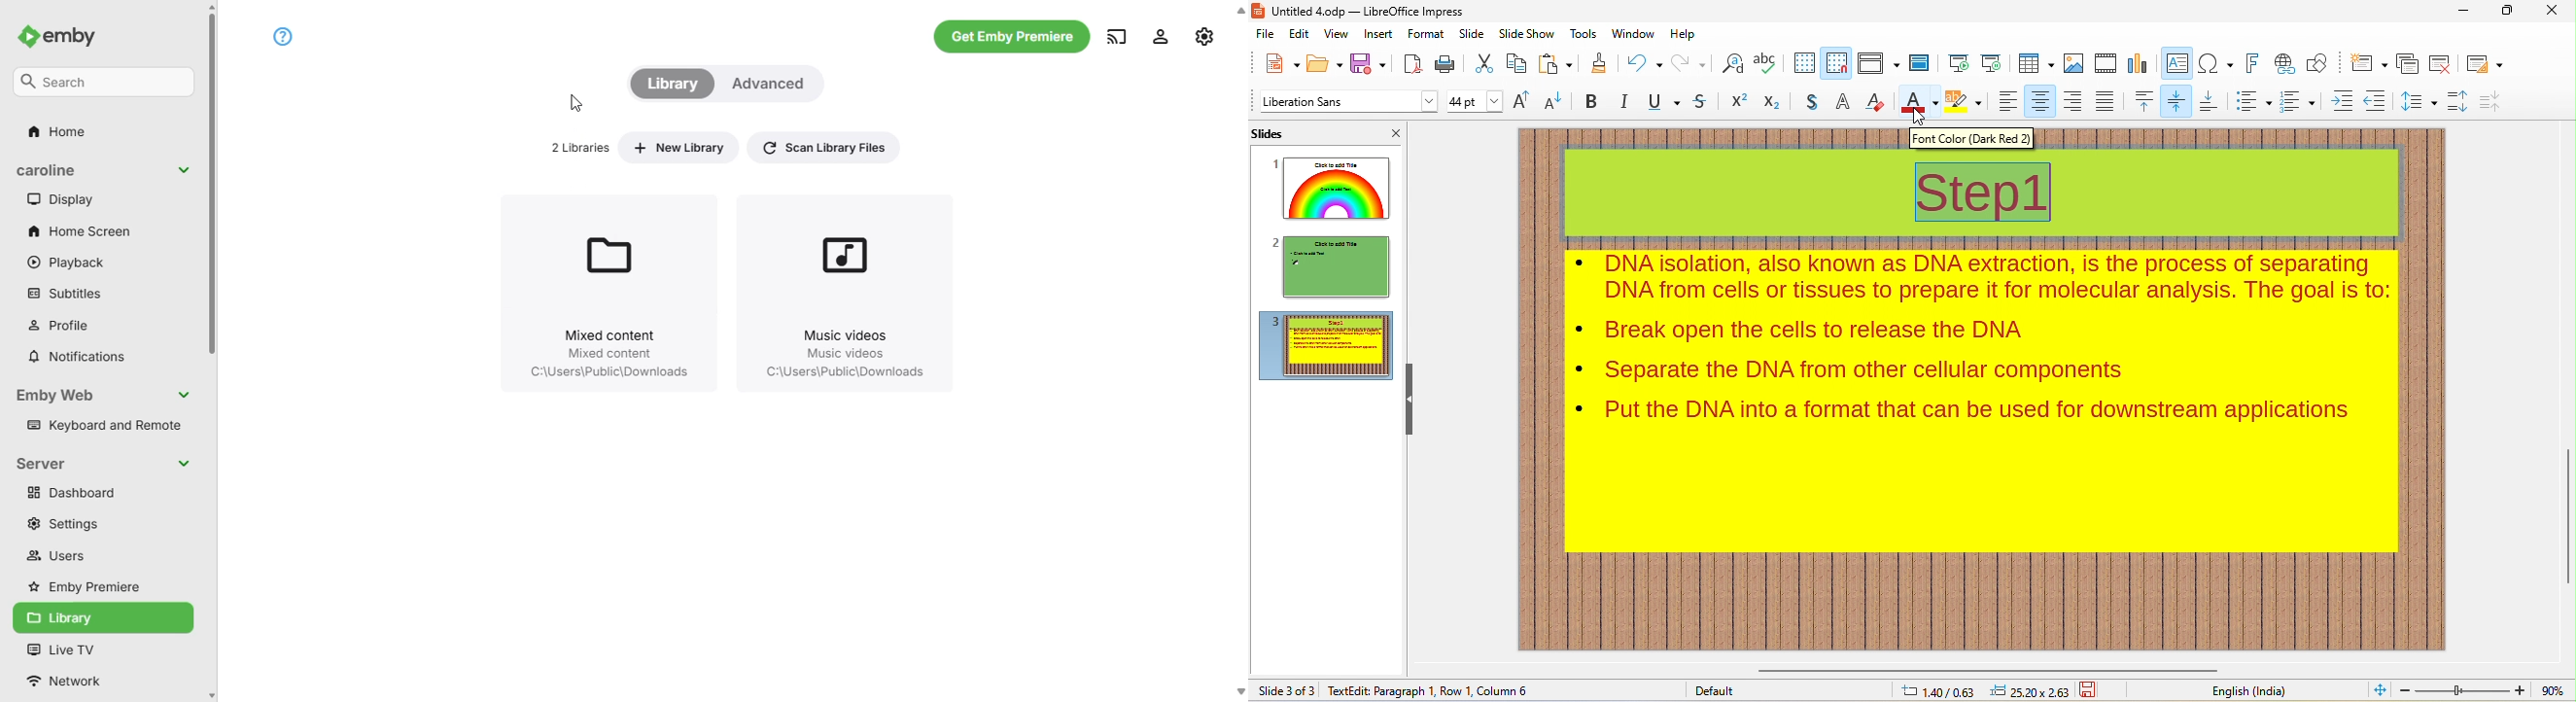  Describe the element at coordinates (2249, 62) in the screenshot. I see `fontwork text` at that location.